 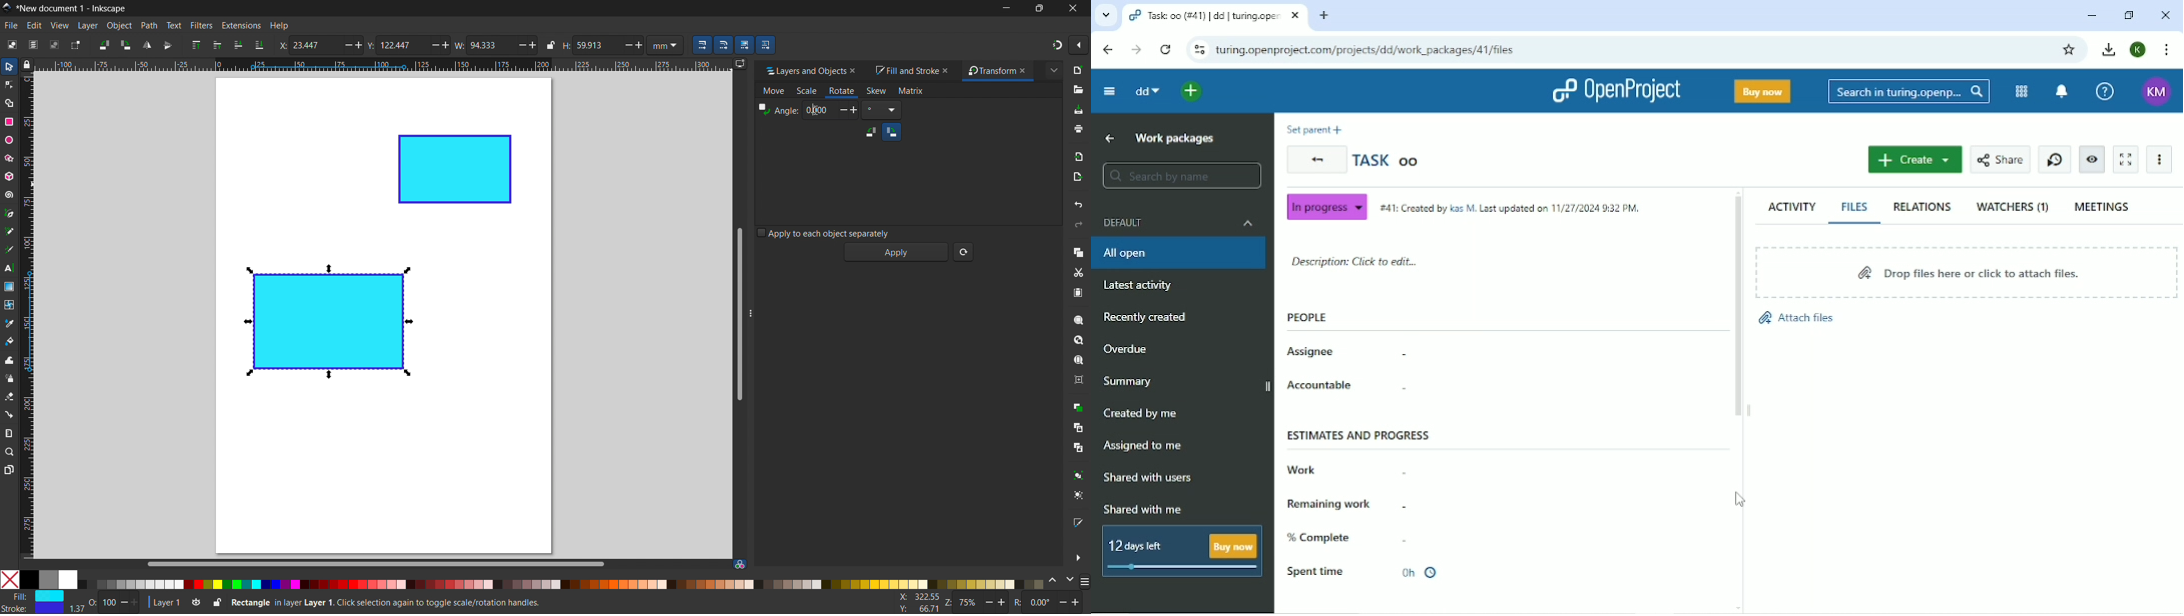 I want to click on -, so click(x=1403, y=469).